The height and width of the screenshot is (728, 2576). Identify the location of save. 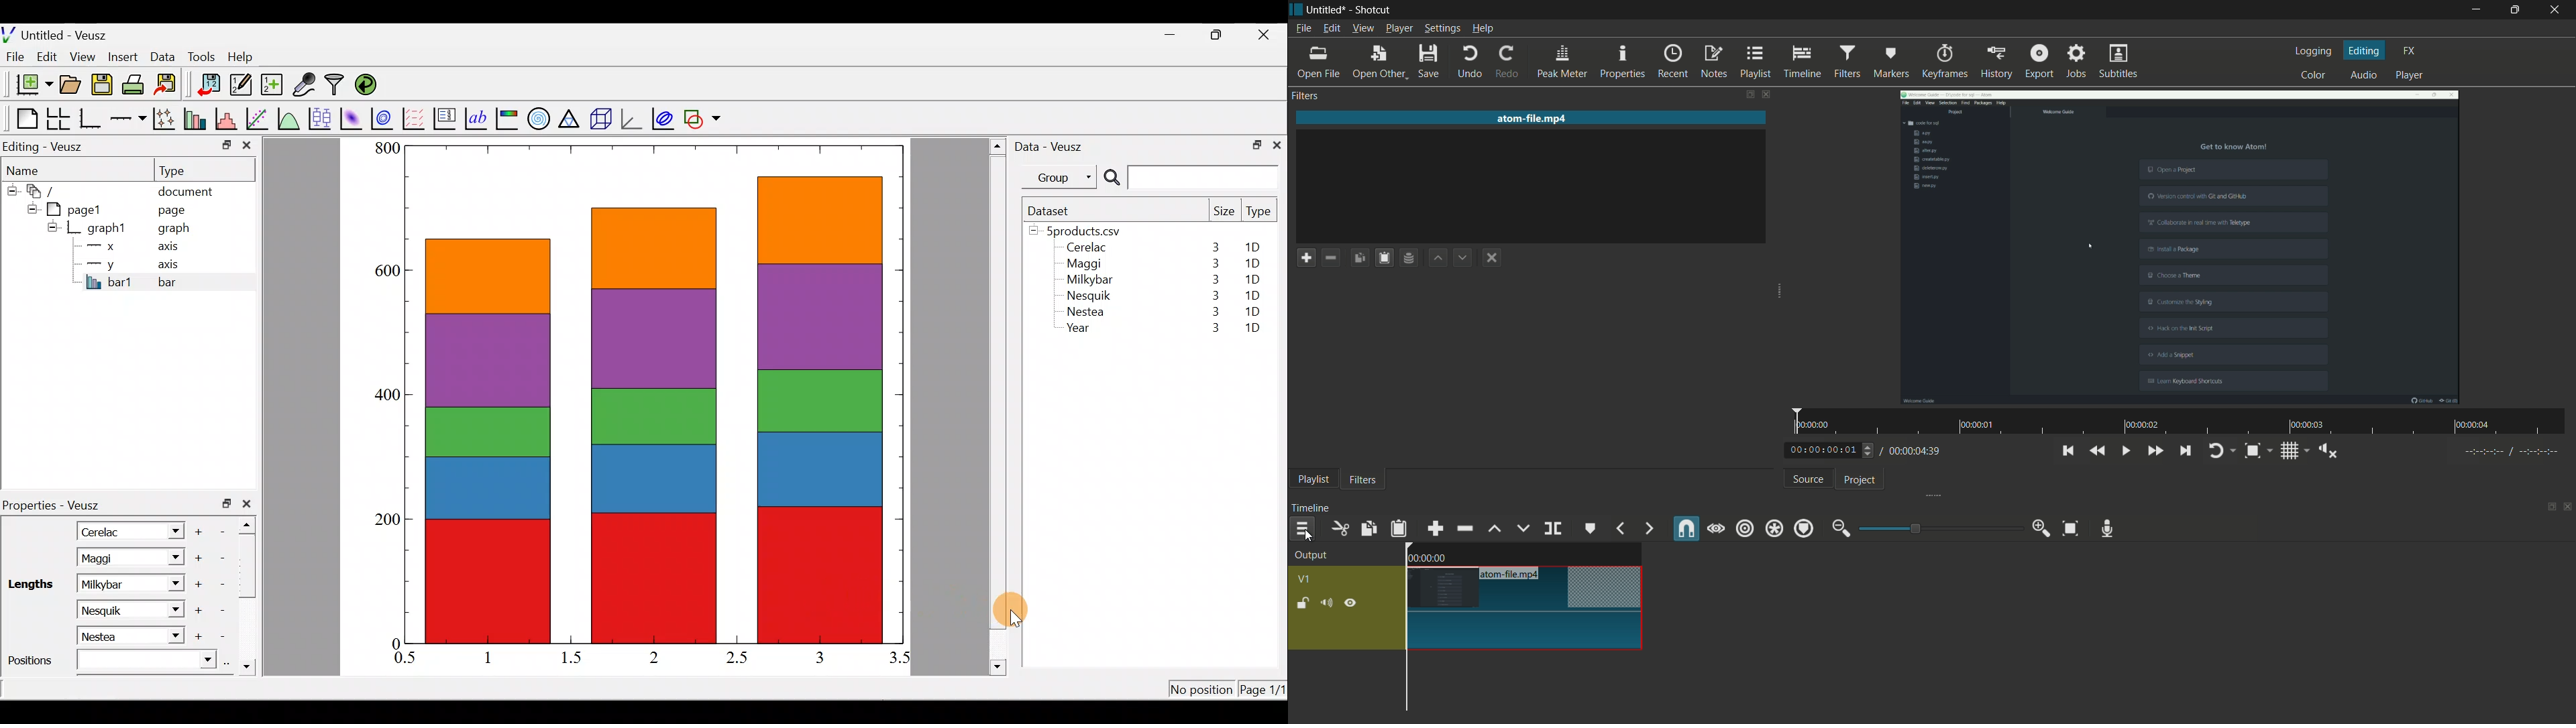
(1430, 62).